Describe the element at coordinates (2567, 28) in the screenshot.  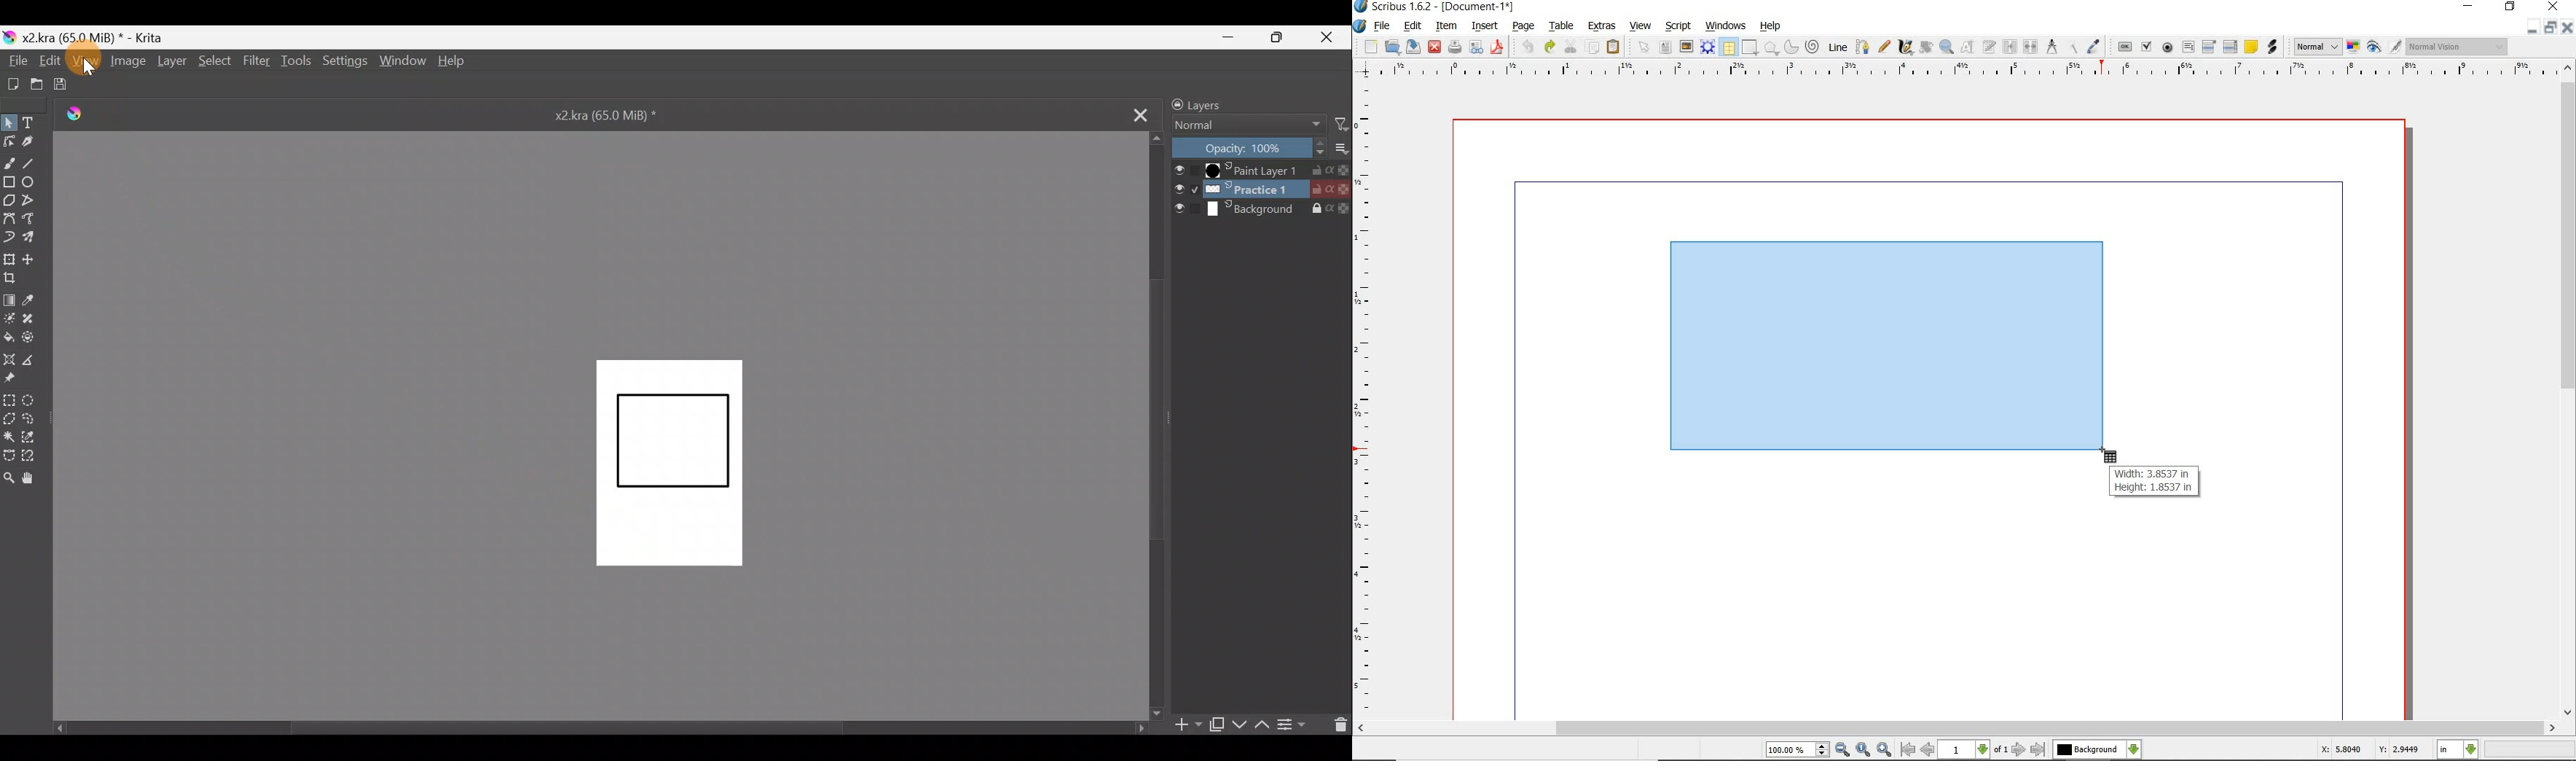
I see `close` at that location.